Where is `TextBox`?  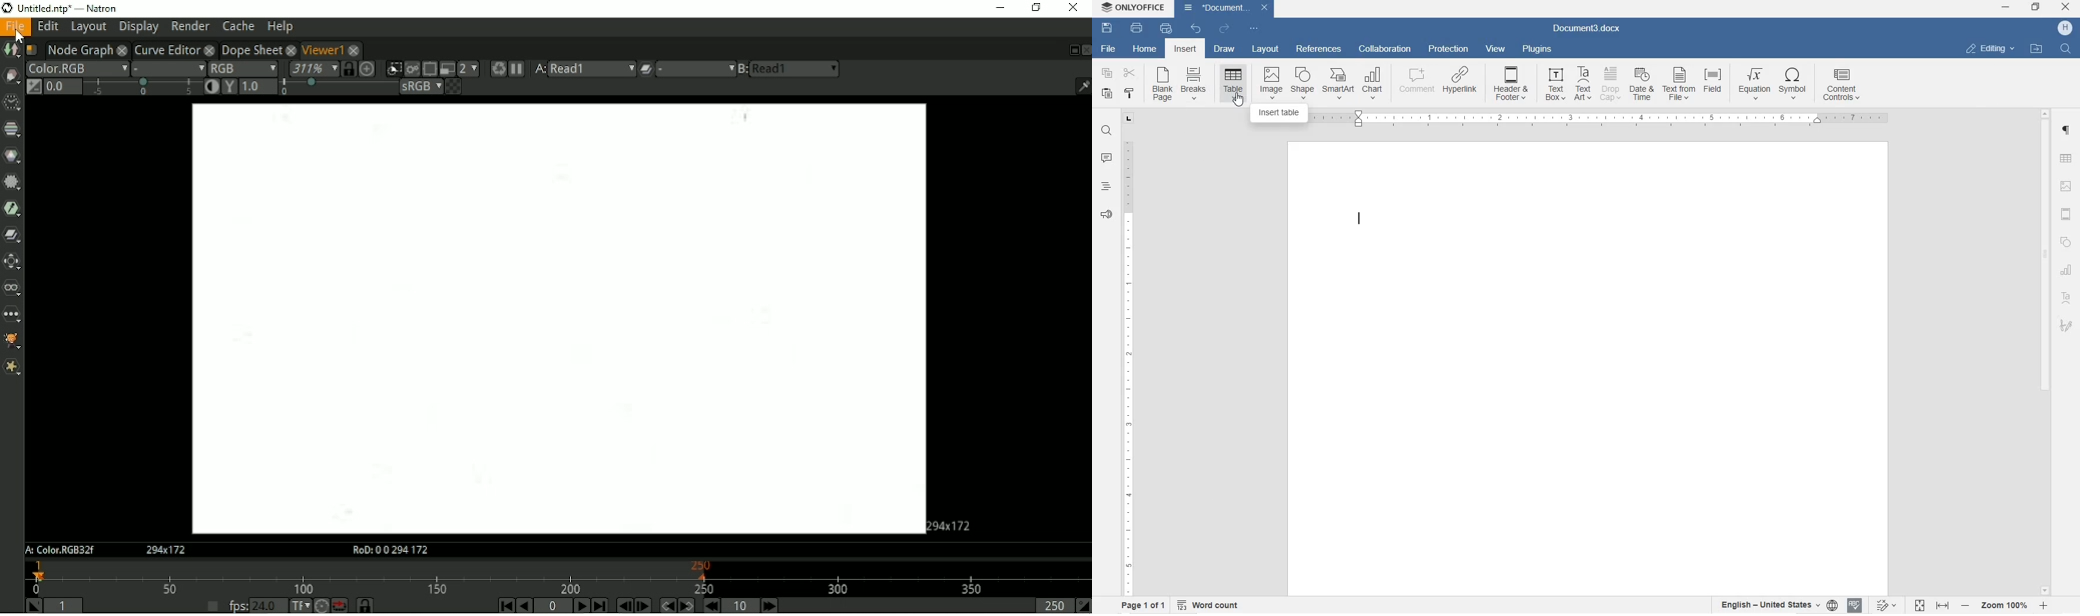 TextBox is located at coordinates (1552, 84).